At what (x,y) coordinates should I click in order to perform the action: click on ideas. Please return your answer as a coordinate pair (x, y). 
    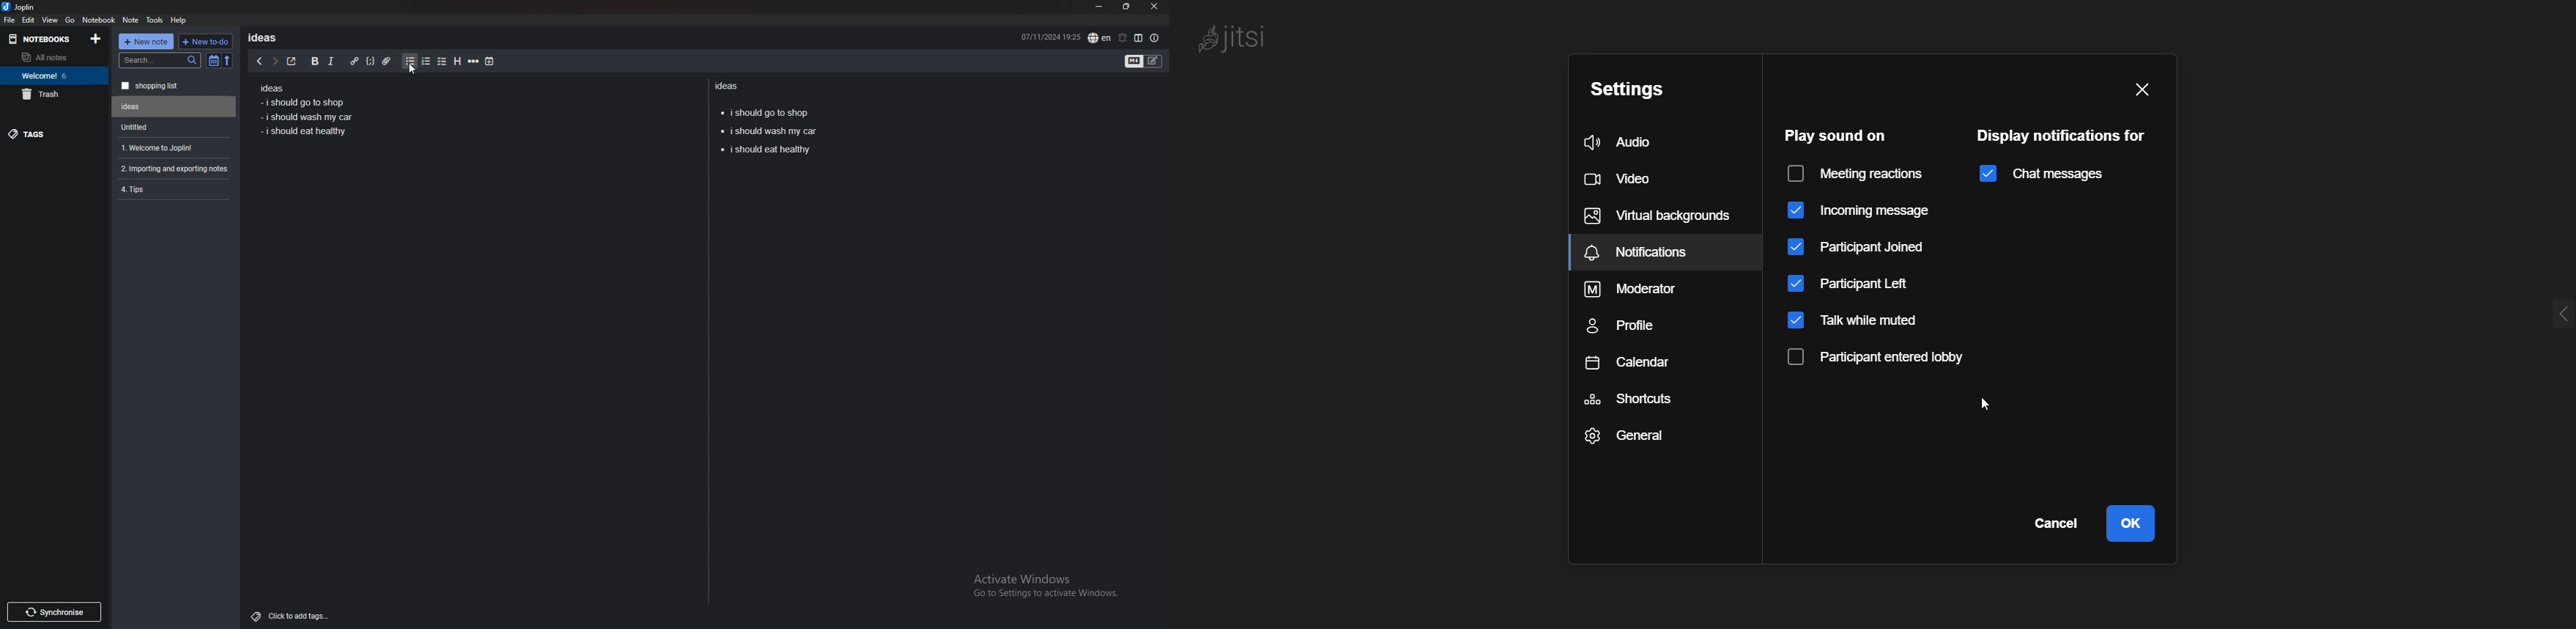
    Looking at the image, I should click on (730, 85).